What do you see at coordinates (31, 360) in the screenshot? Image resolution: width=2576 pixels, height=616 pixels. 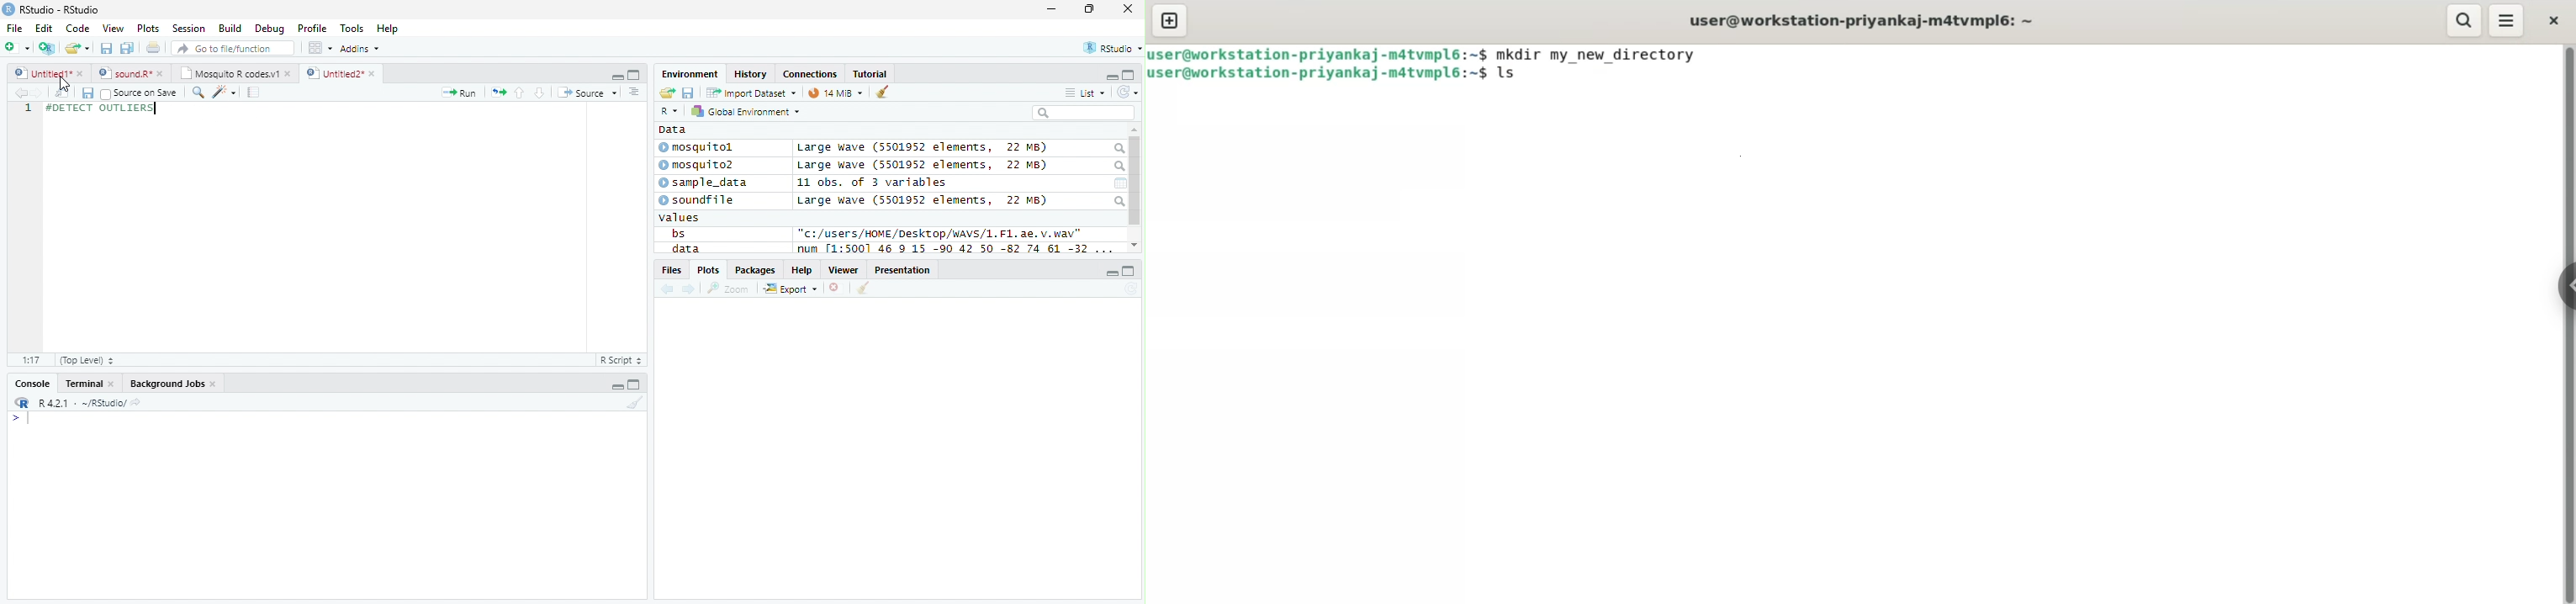 I see `1:17` at bounding box center [31, 360].